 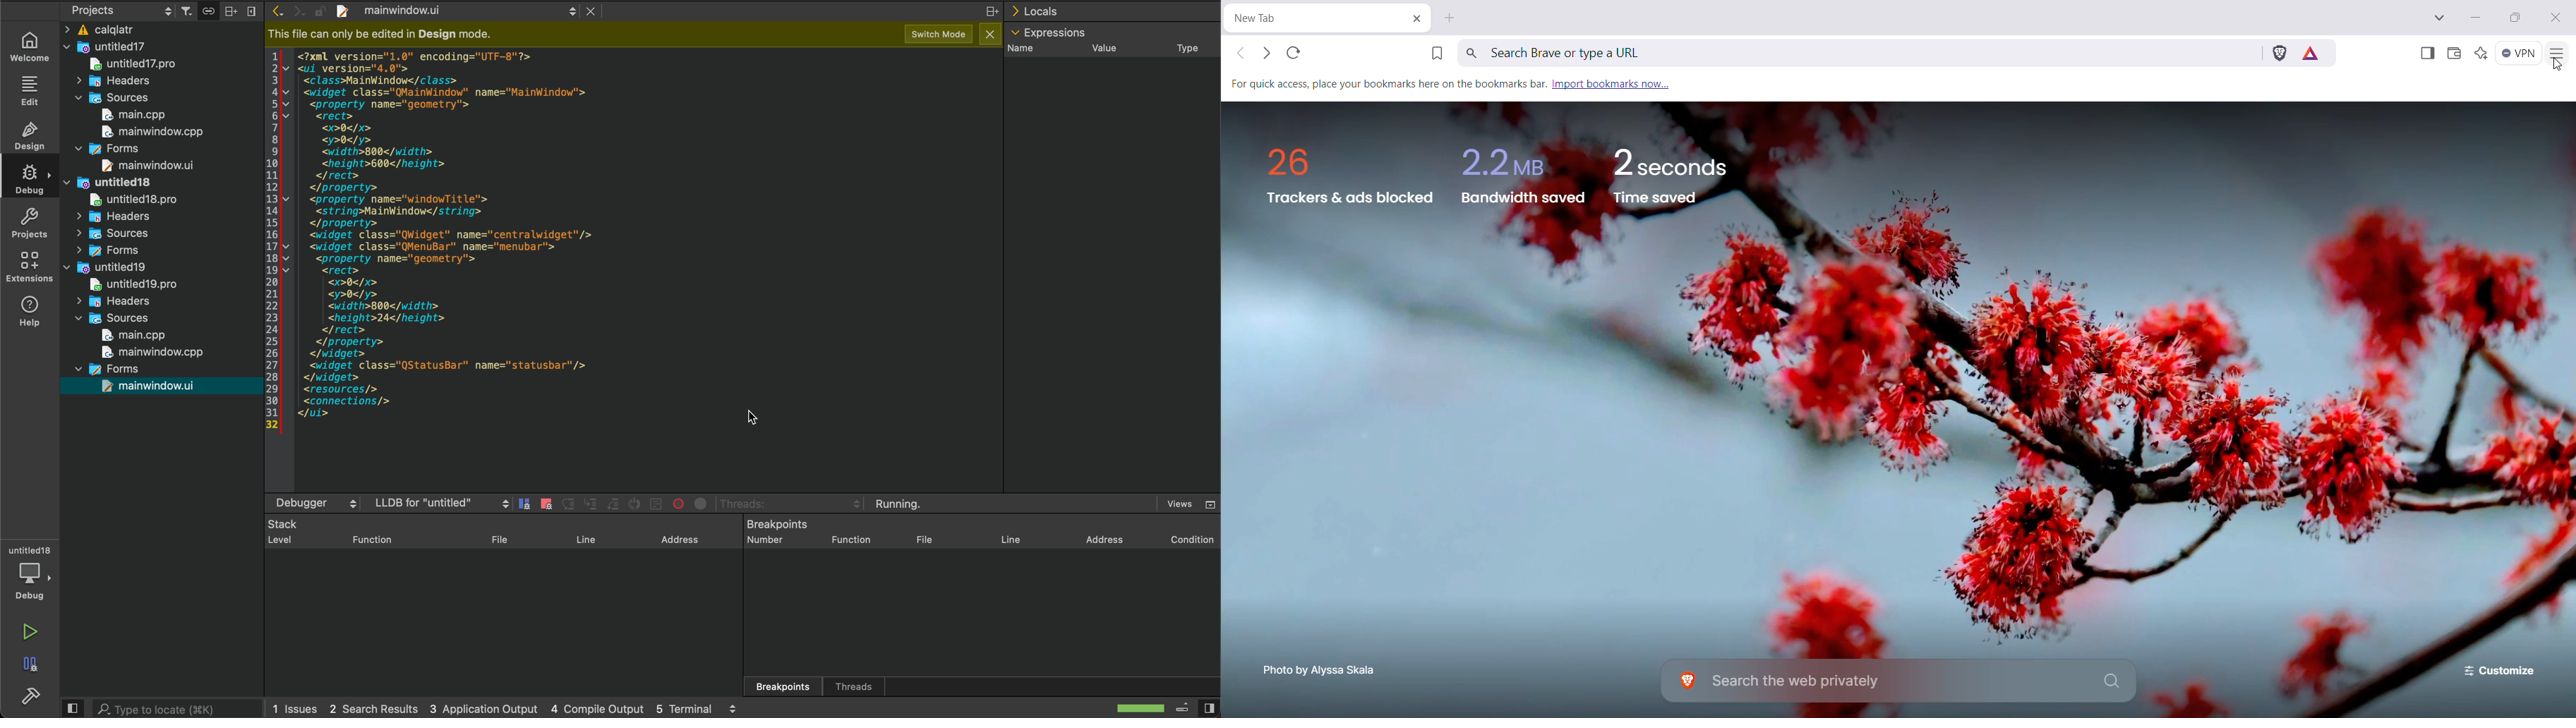 What do you see at coordinates (1051, 32) in the screenshot?
I see `expressions` at bounding box center [1051, 32].